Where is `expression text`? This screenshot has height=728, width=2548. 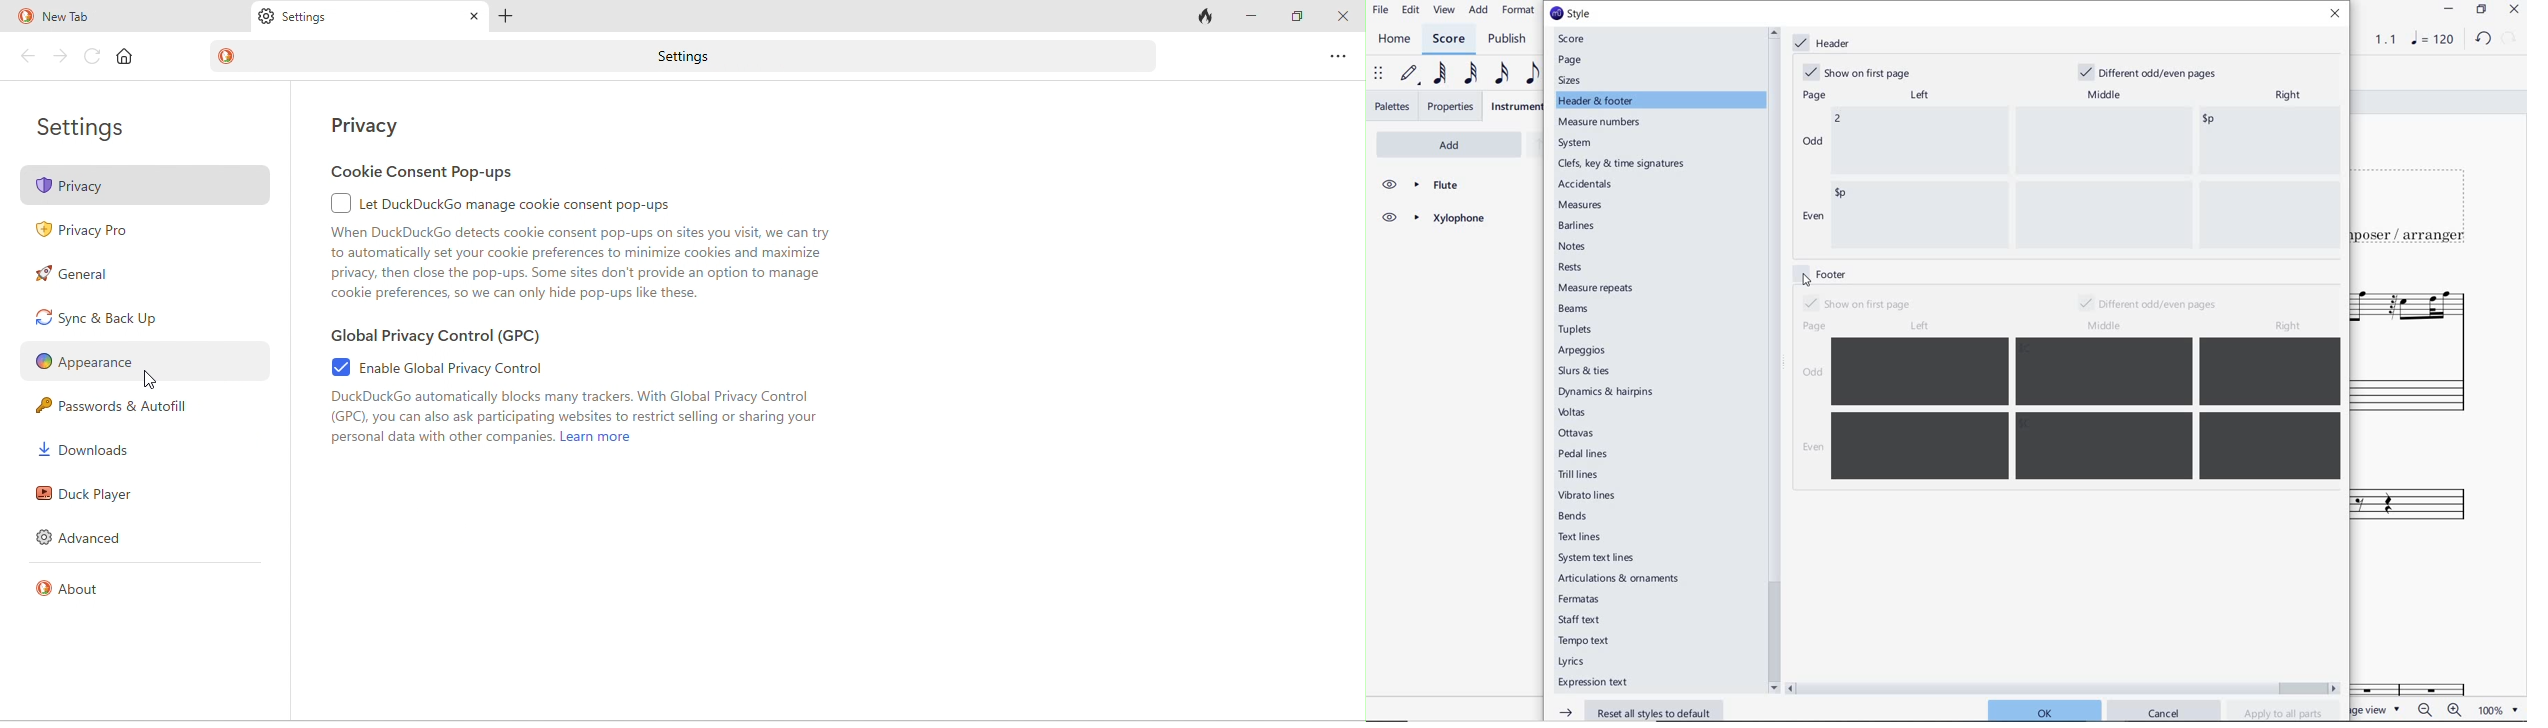 expression text is located at coordinates (1595, 683).